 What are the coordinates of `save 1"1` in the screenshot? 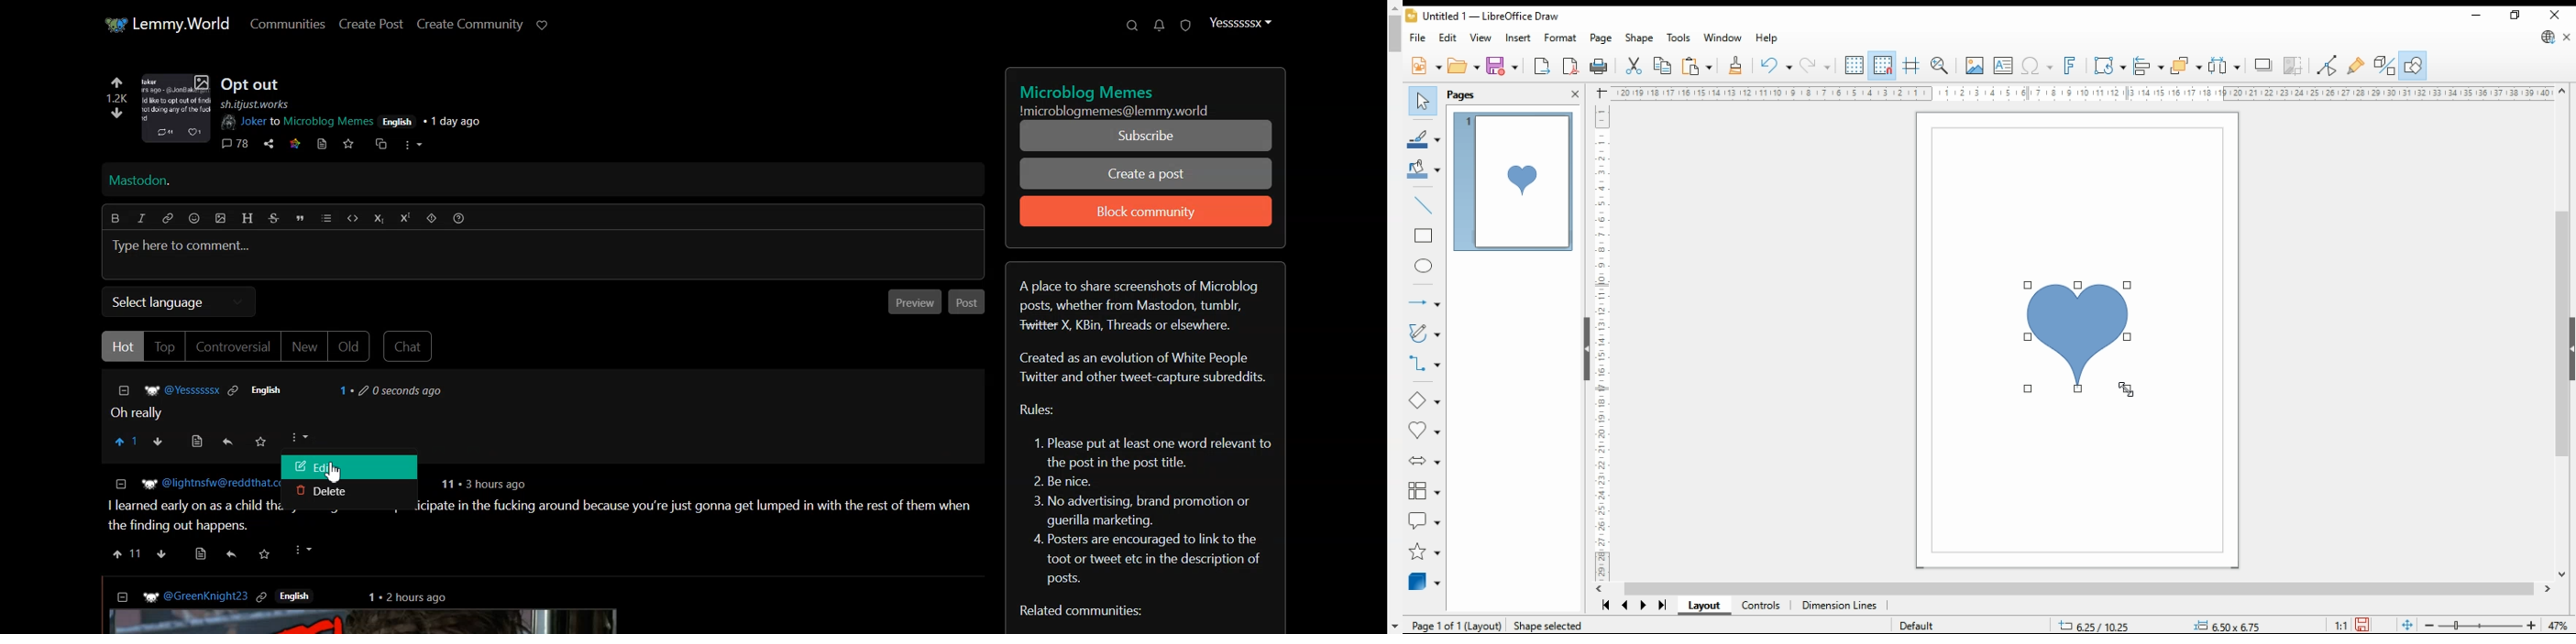 It's located at (2349, 620).